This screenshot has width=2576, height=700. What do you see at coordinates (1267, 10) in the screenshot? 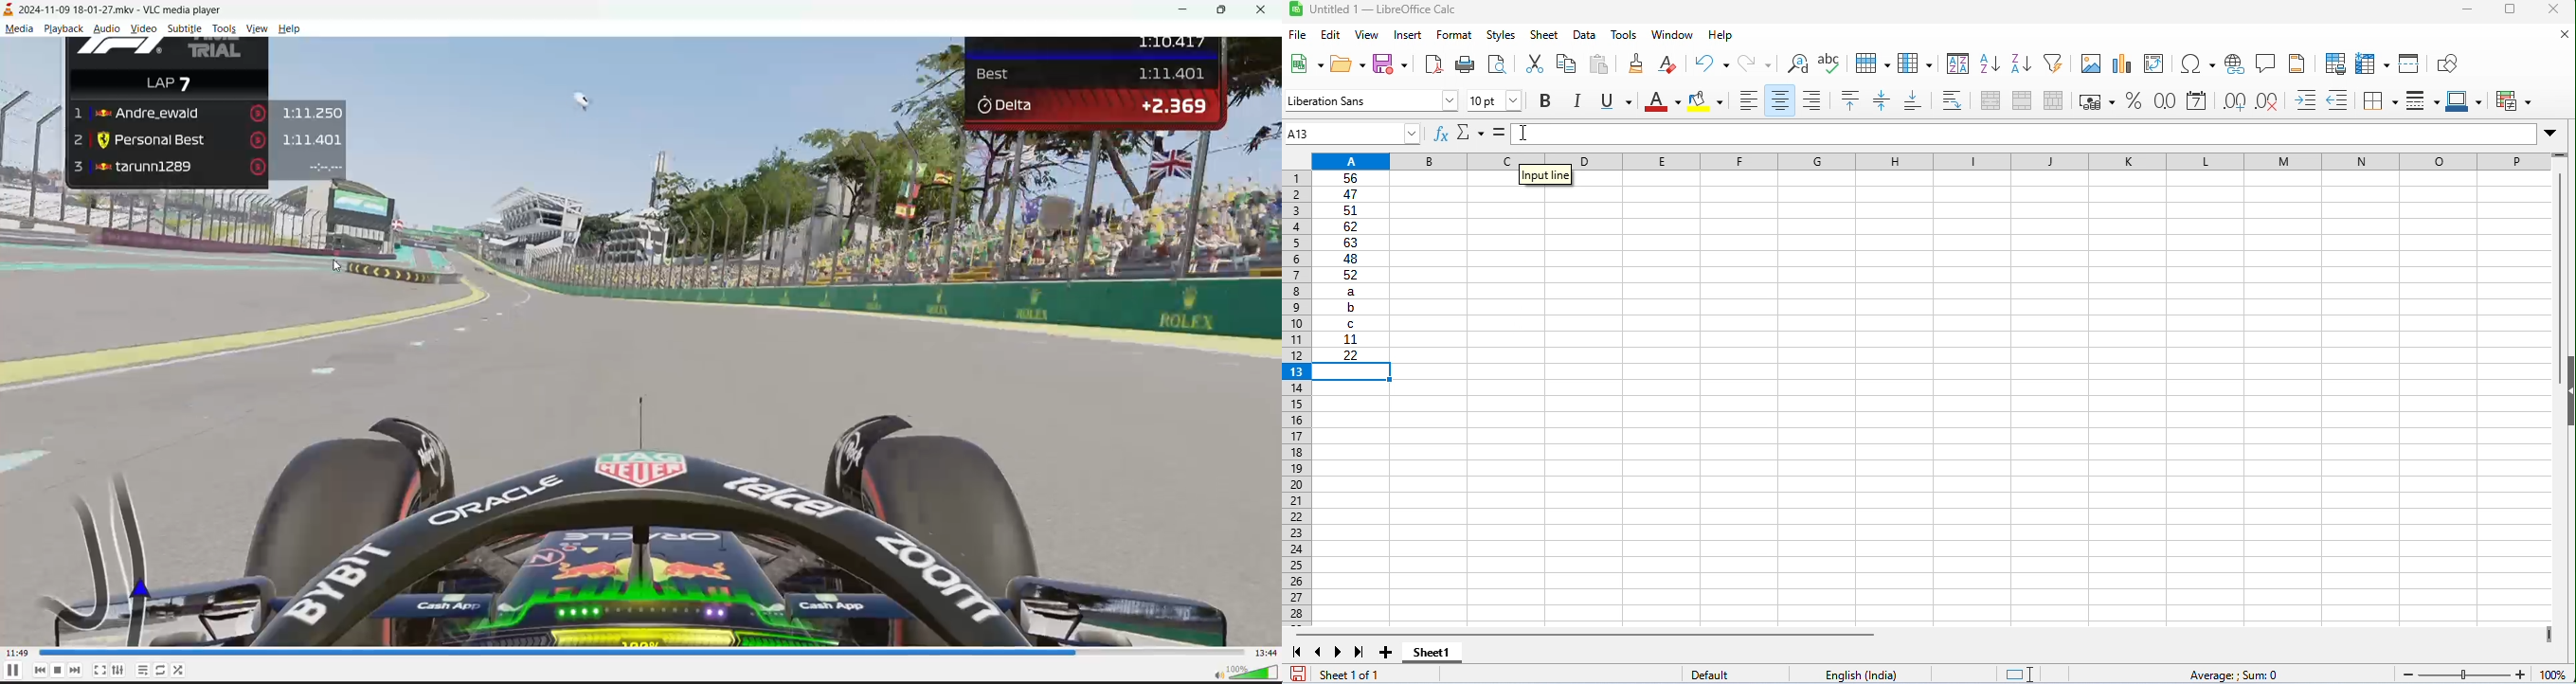
I see `close` at bounding box center [1267, 10].